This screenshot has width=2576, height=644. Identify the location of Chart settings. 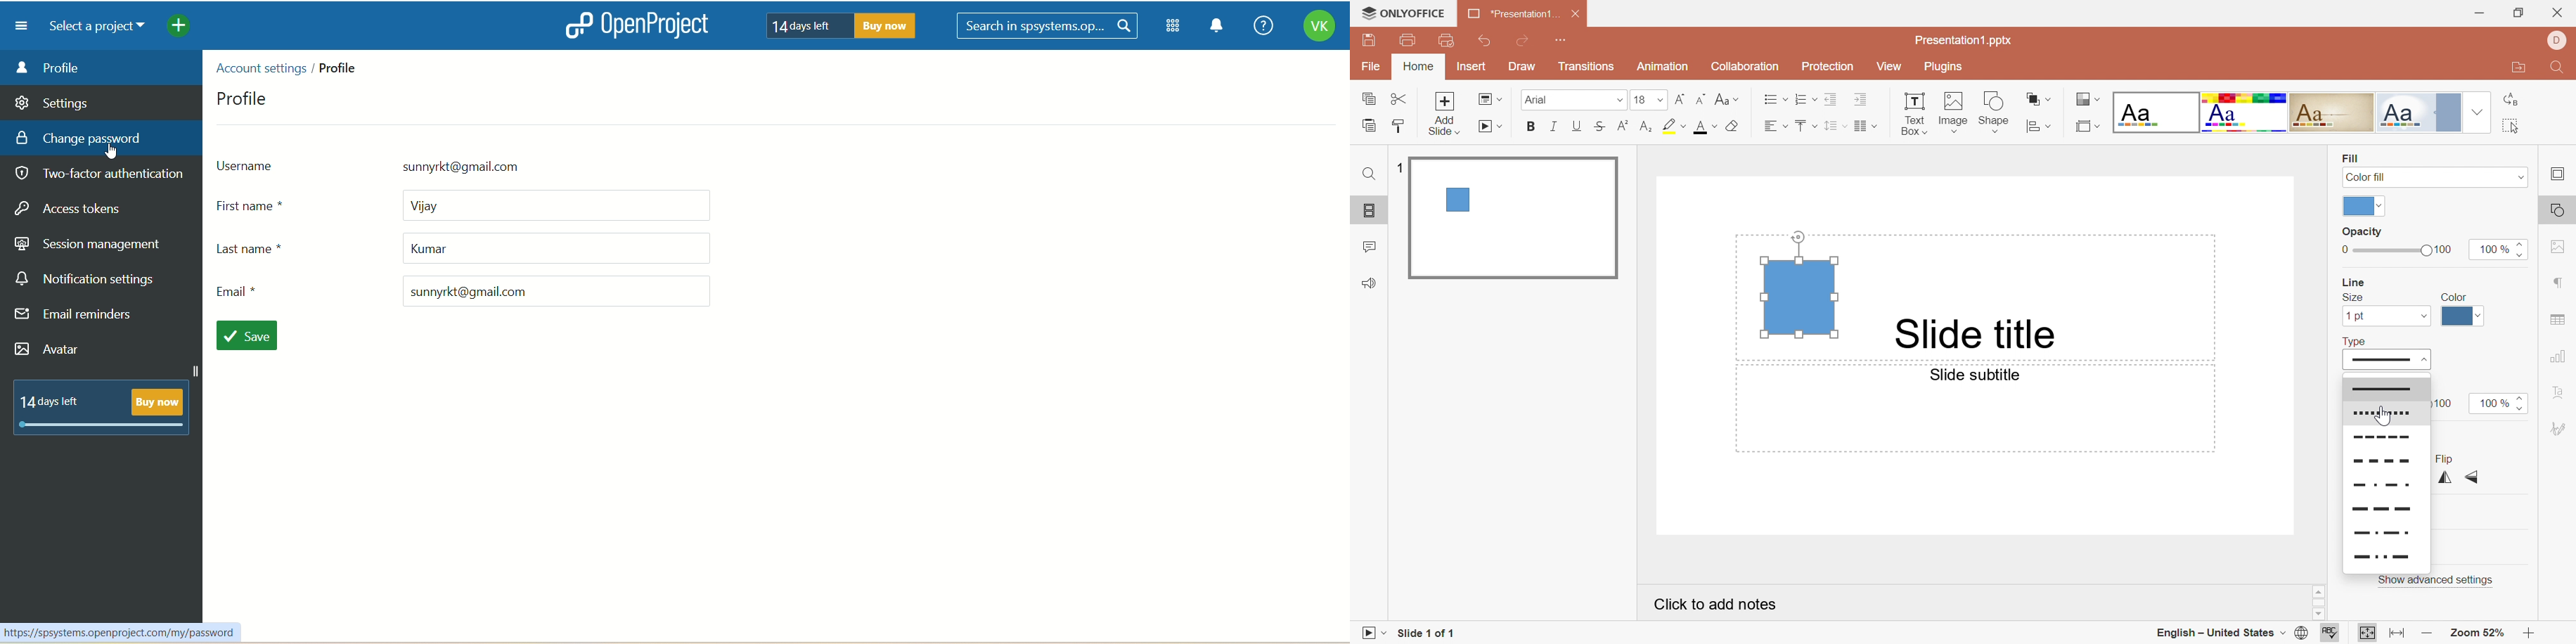
(2562, 355).